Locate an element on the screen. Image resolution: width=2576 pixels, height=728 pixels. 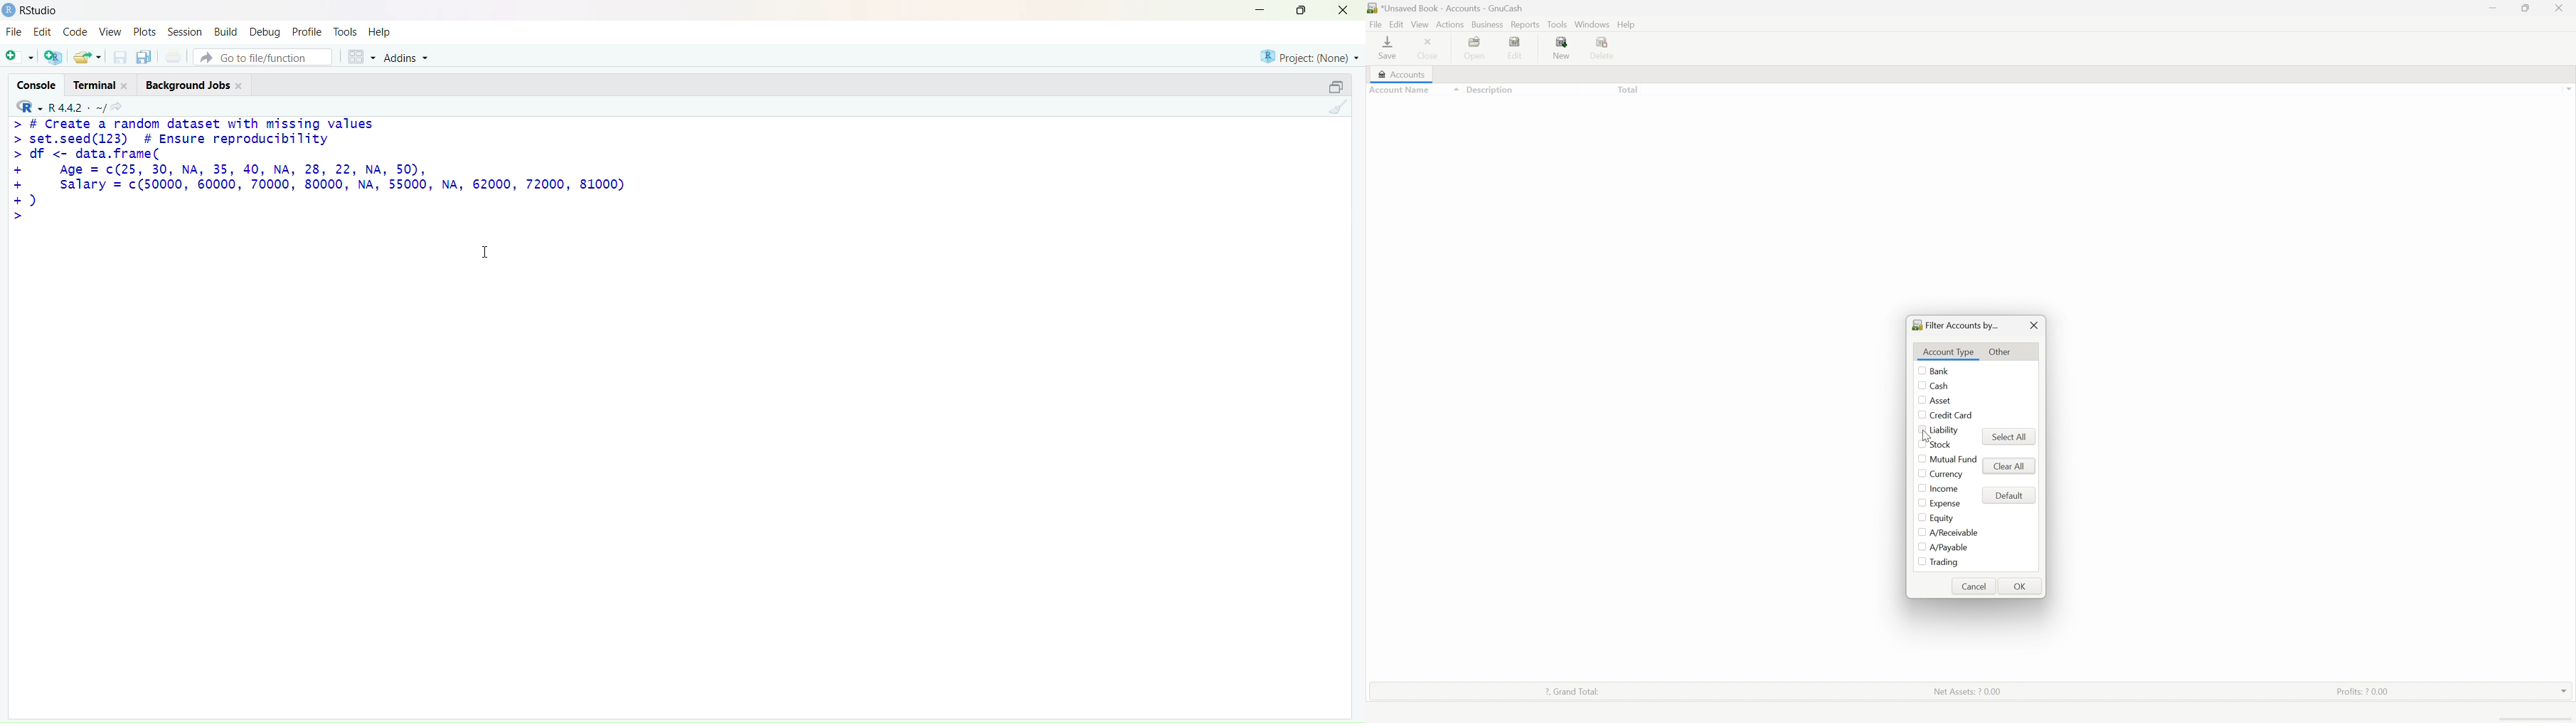
create a new project is located at coordinates (53, 58).